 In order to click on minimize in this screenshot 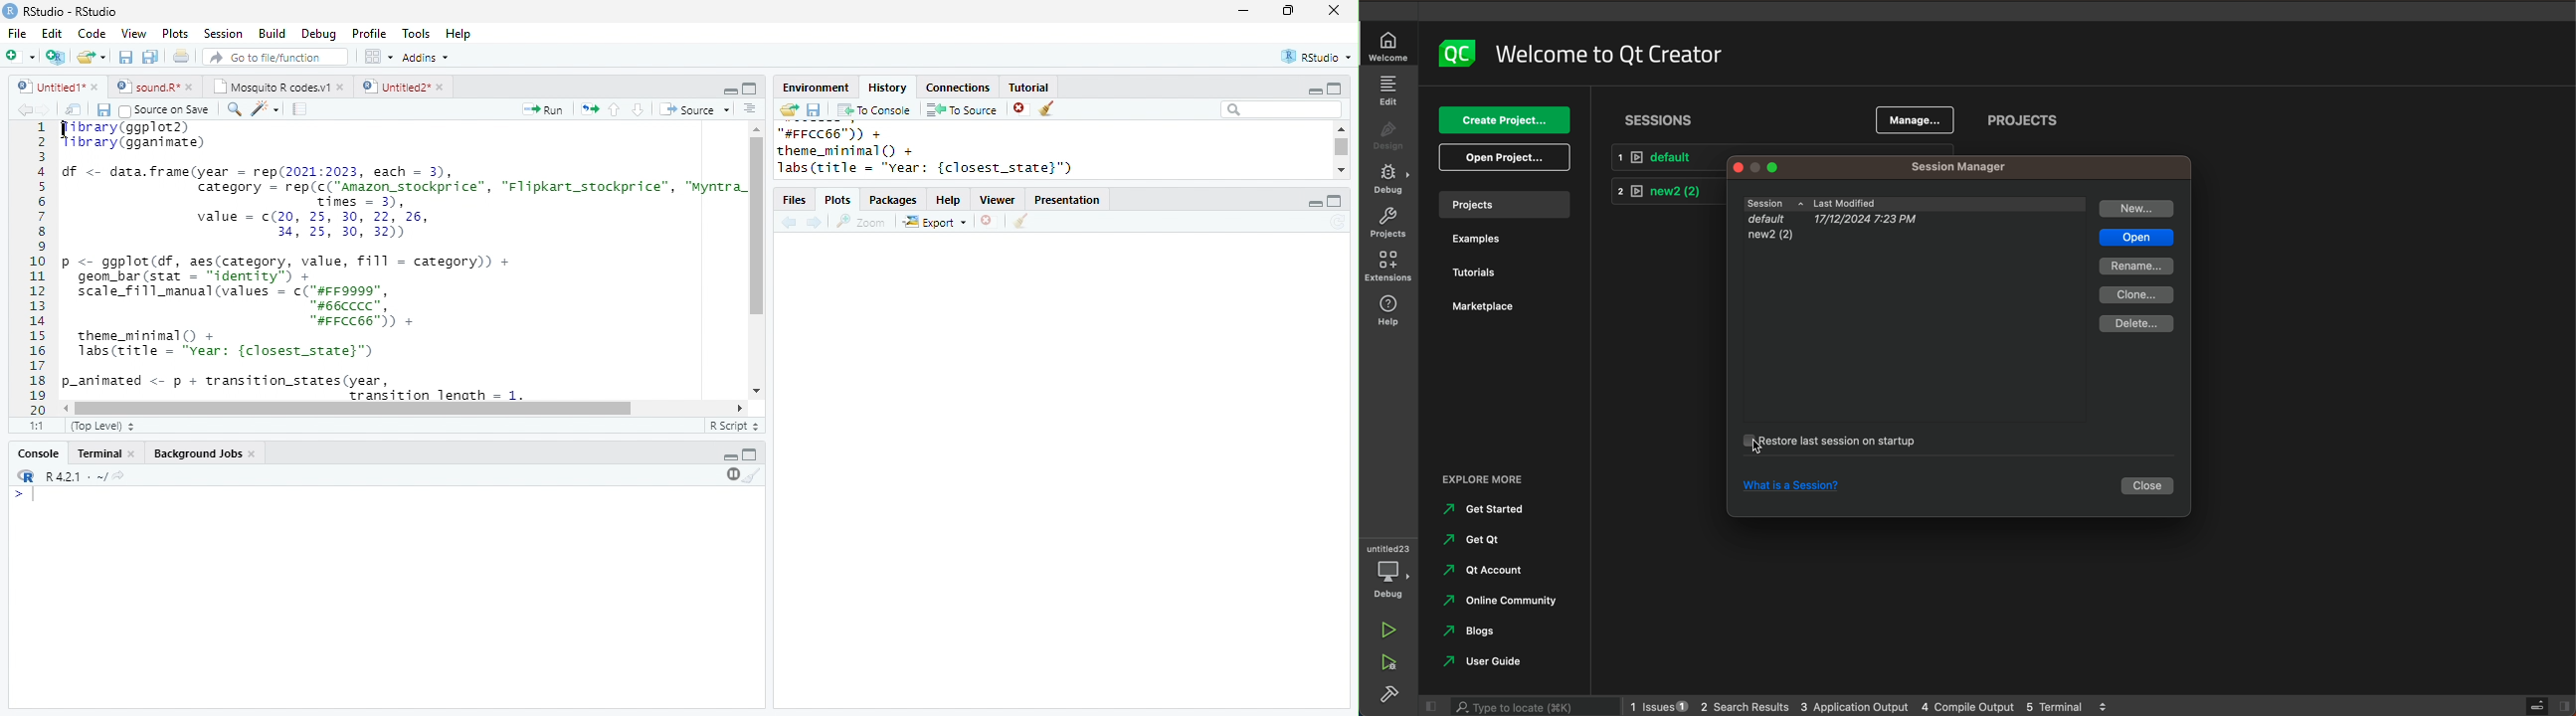, I will do `click(1314, 90)`.